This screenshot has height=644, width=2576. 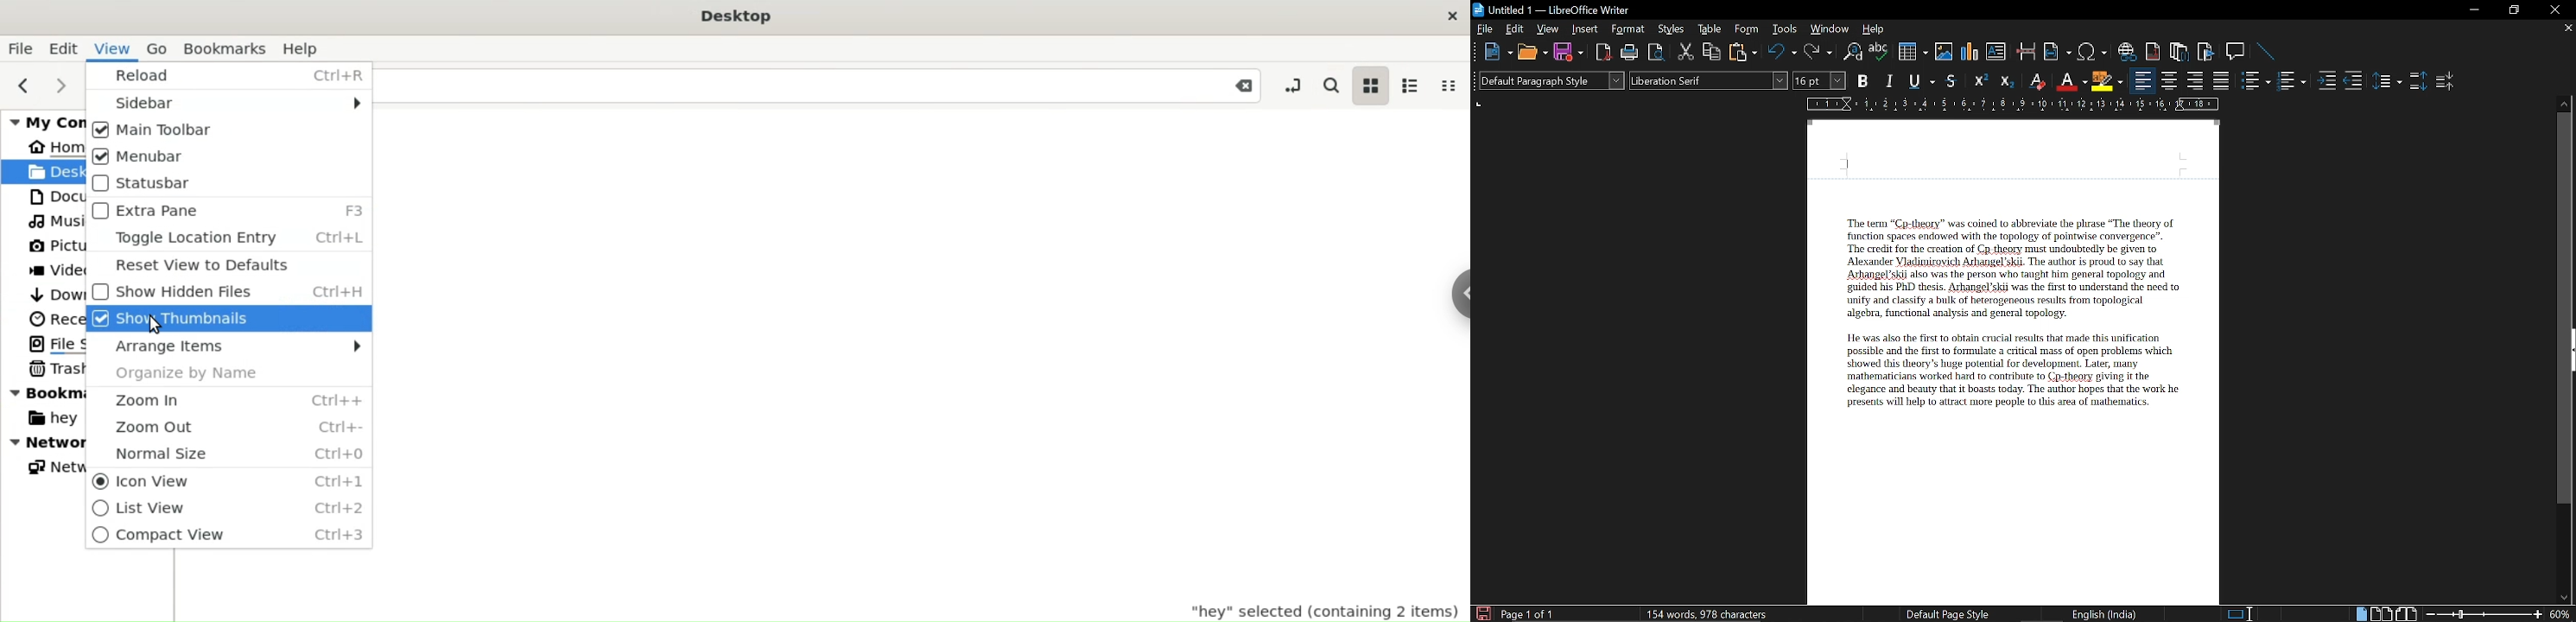 I want to click on Insert image, so click(x=1945, y=50).